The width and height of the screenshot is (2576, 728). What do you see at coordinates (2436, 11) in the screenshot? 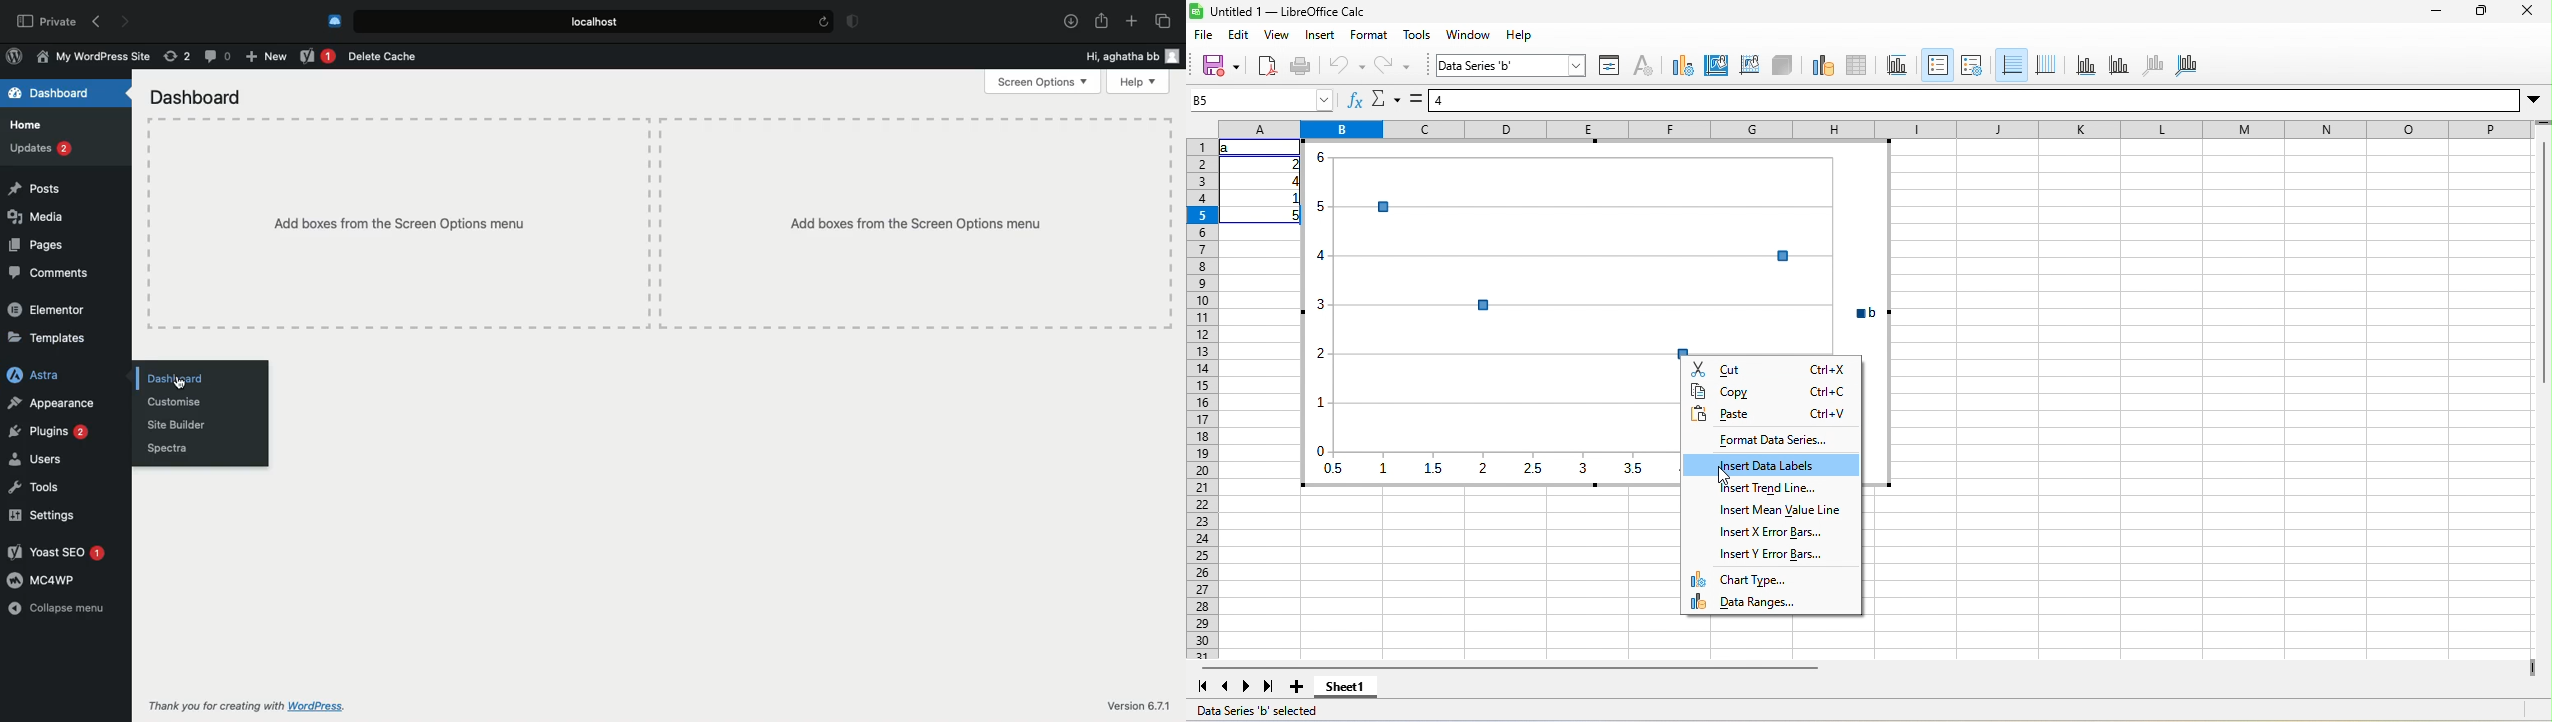
I see `minimize` at bounding box center [2436, 11].